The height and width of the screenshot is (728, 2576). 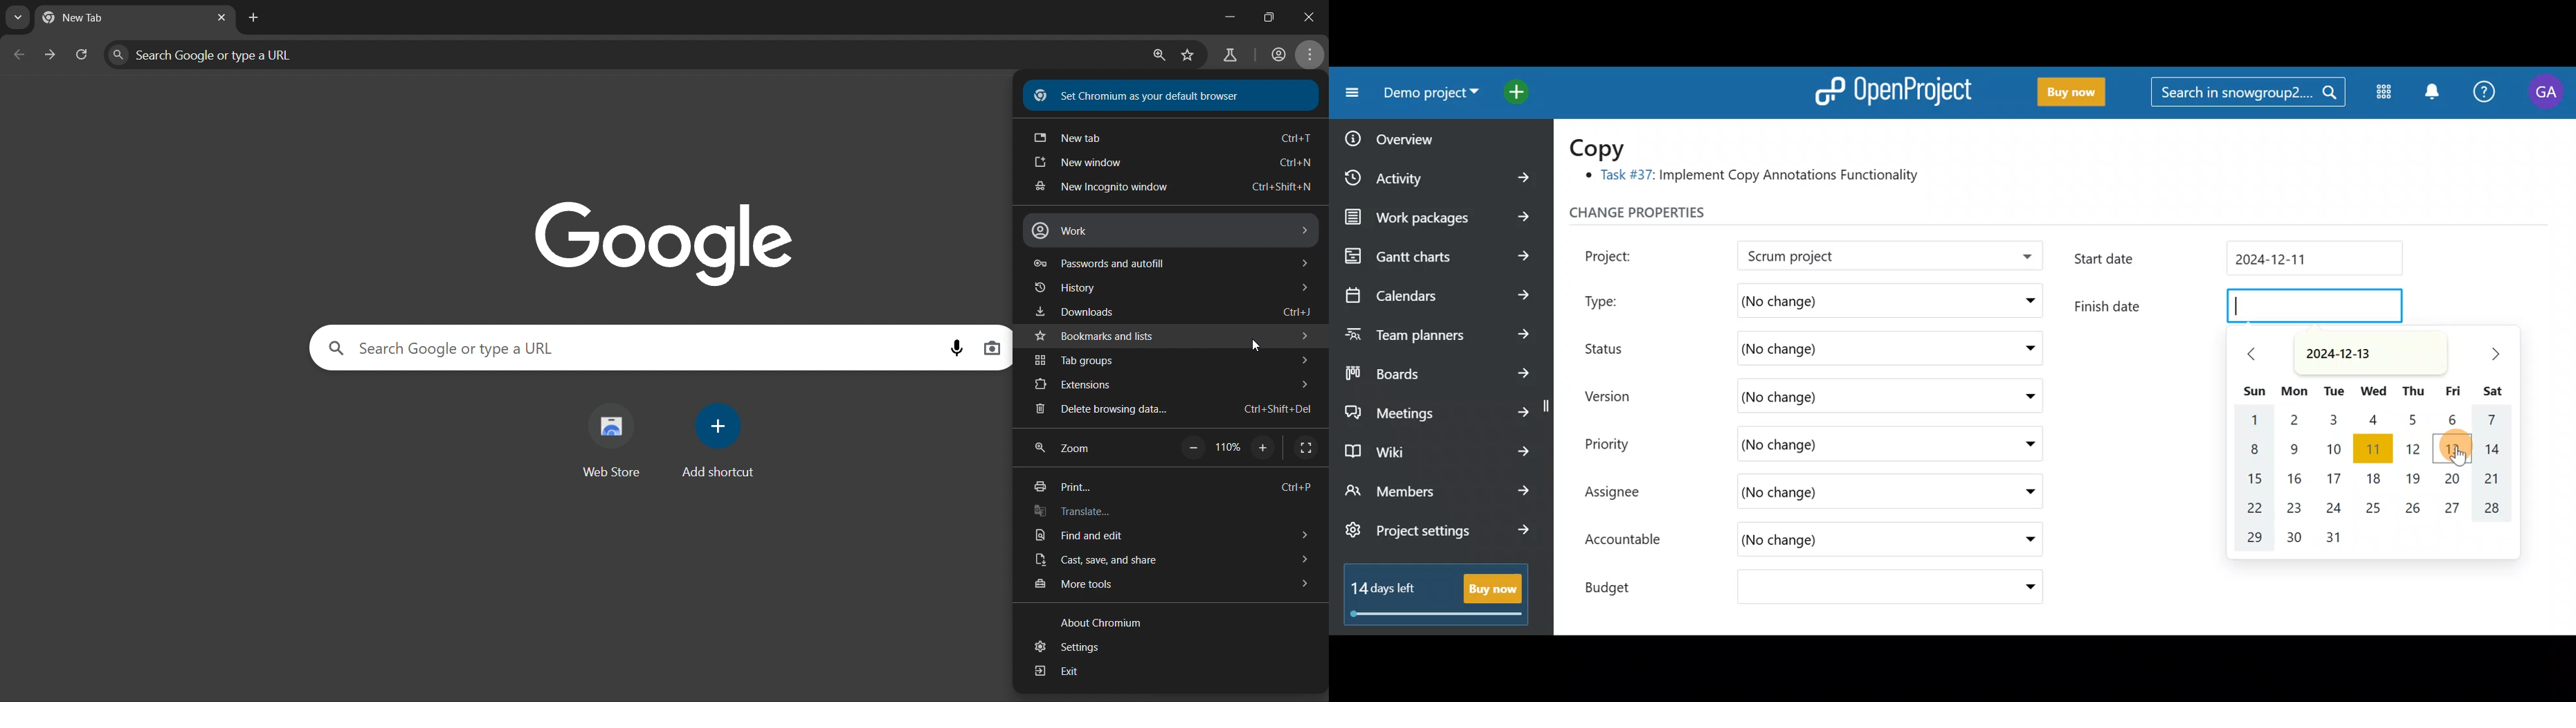 What do you see at coordinates (1606, 147) in the screenshot?
I see `Copy` at bounding box center [1606, 147].